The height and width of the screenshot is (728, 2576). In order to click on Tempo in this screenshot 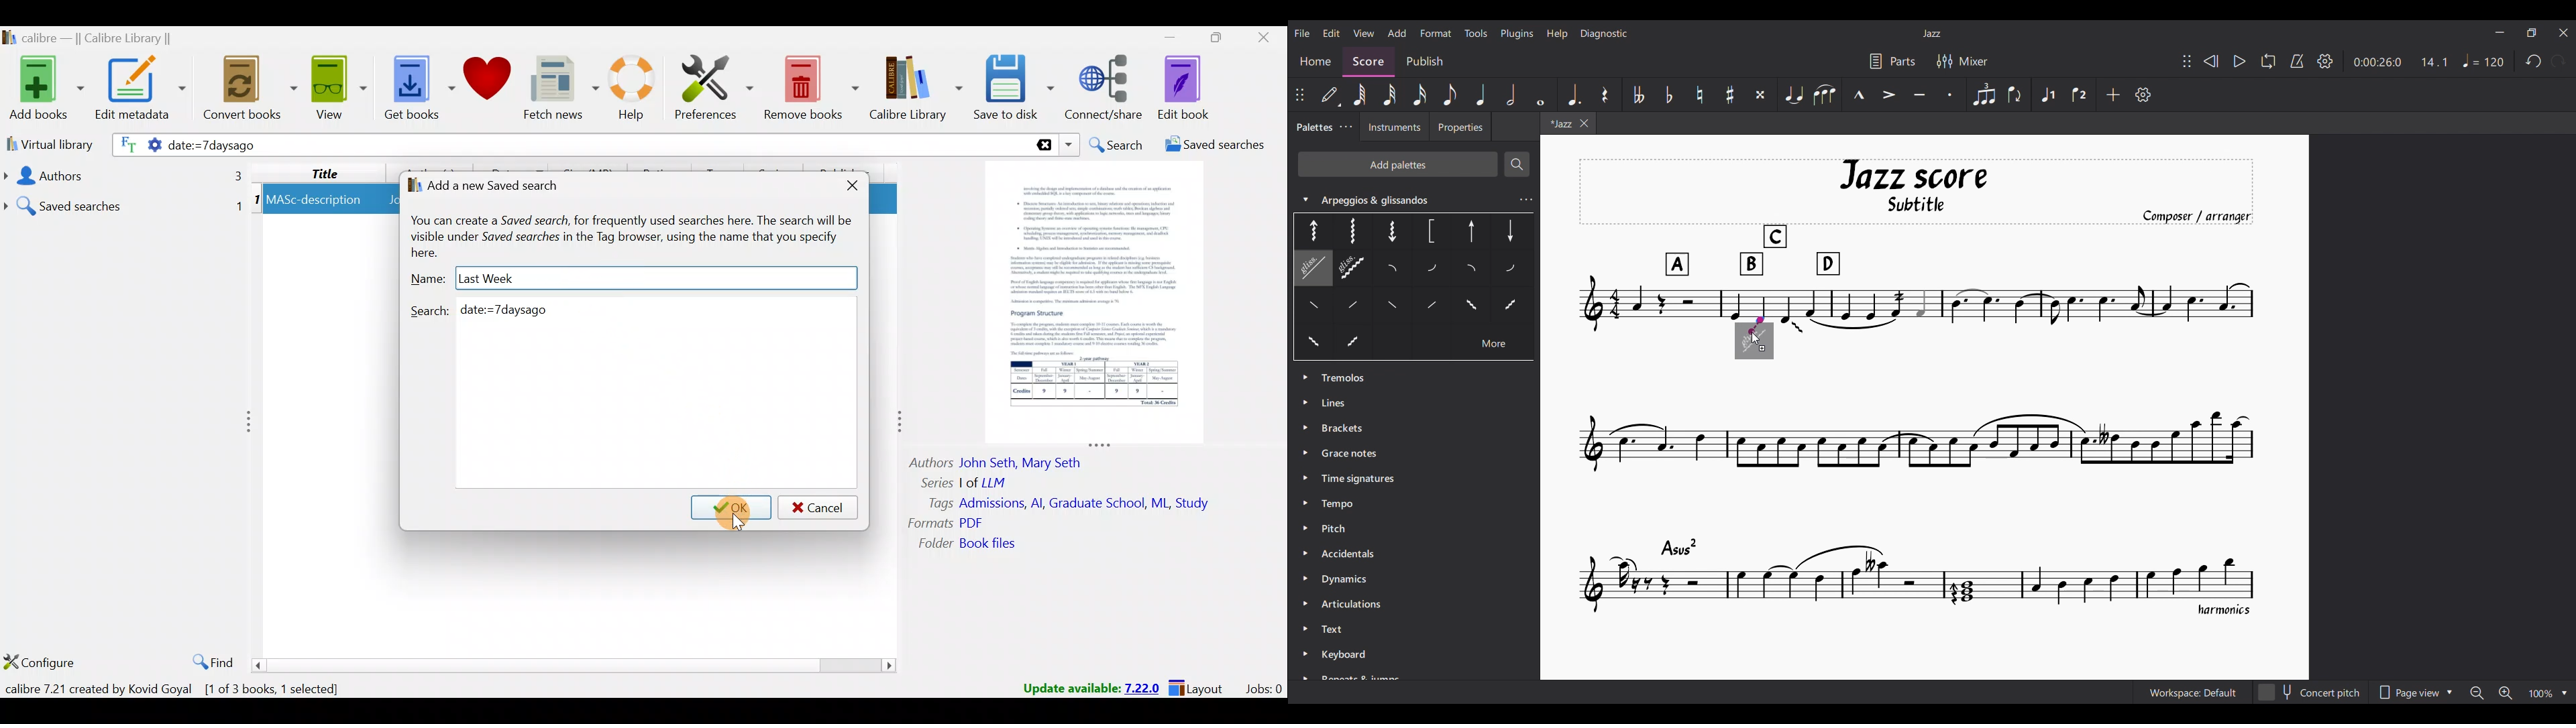, I will do `click(2483, 60)`.